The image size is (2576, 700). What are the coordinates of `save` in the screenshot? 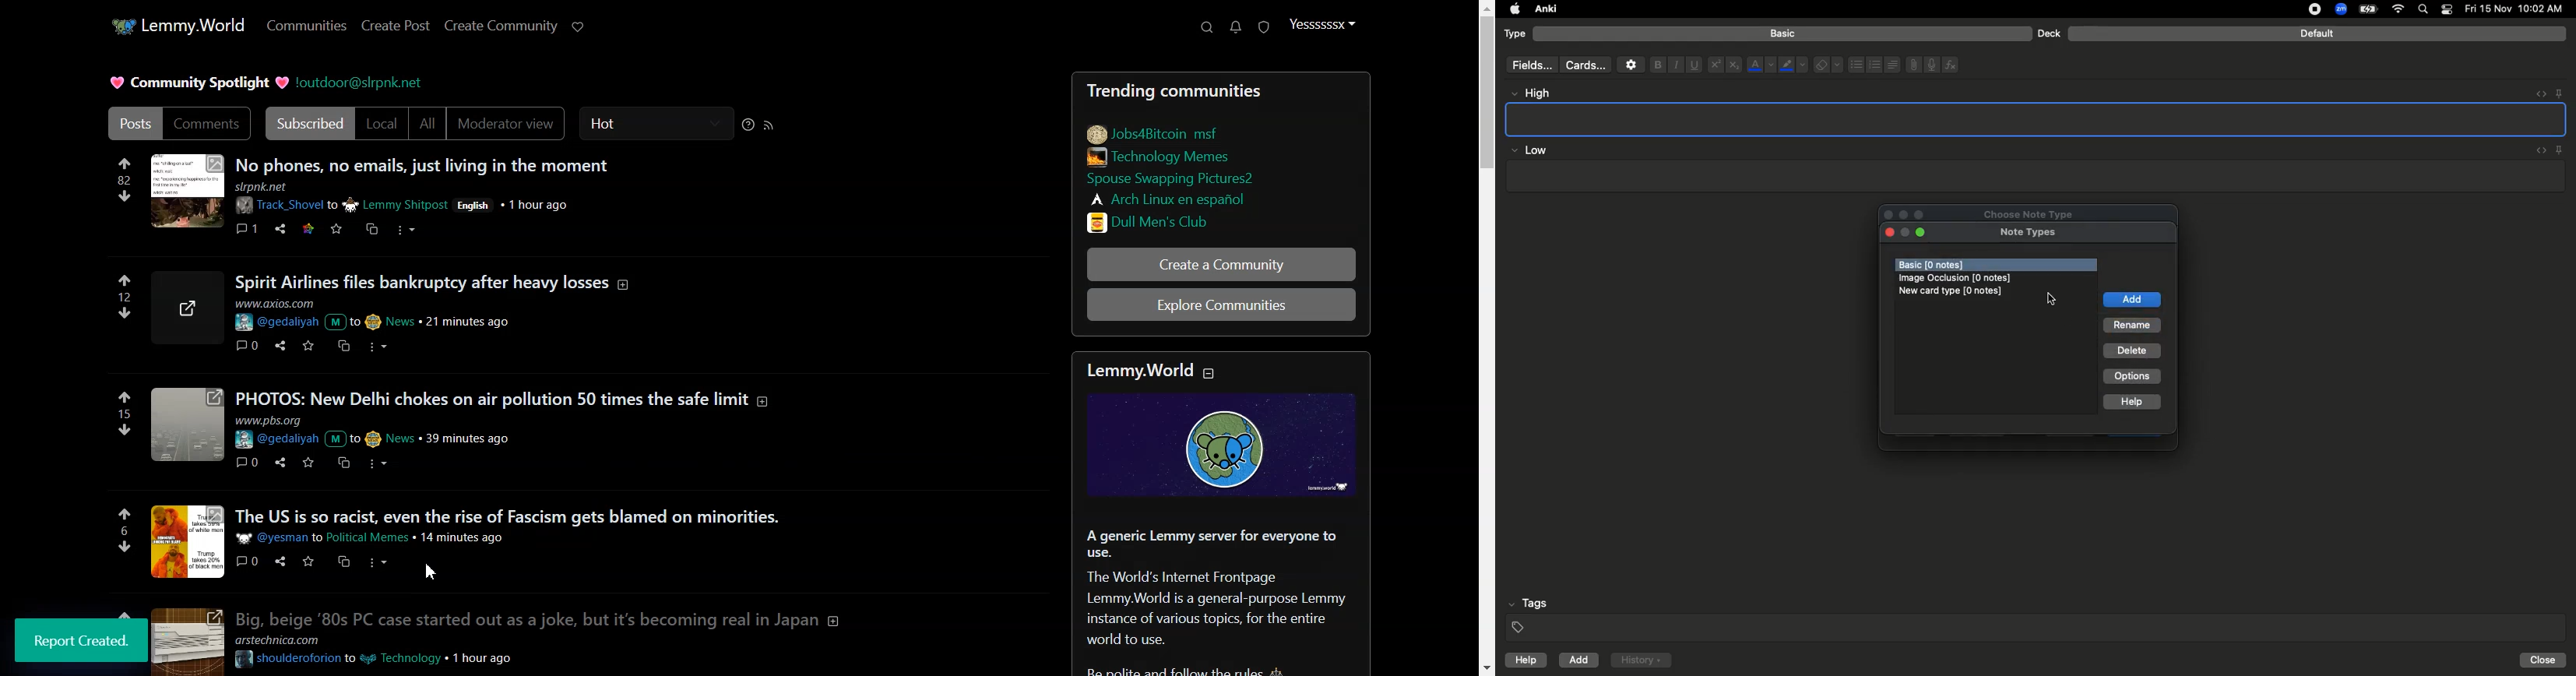 It's located at (336, 230).